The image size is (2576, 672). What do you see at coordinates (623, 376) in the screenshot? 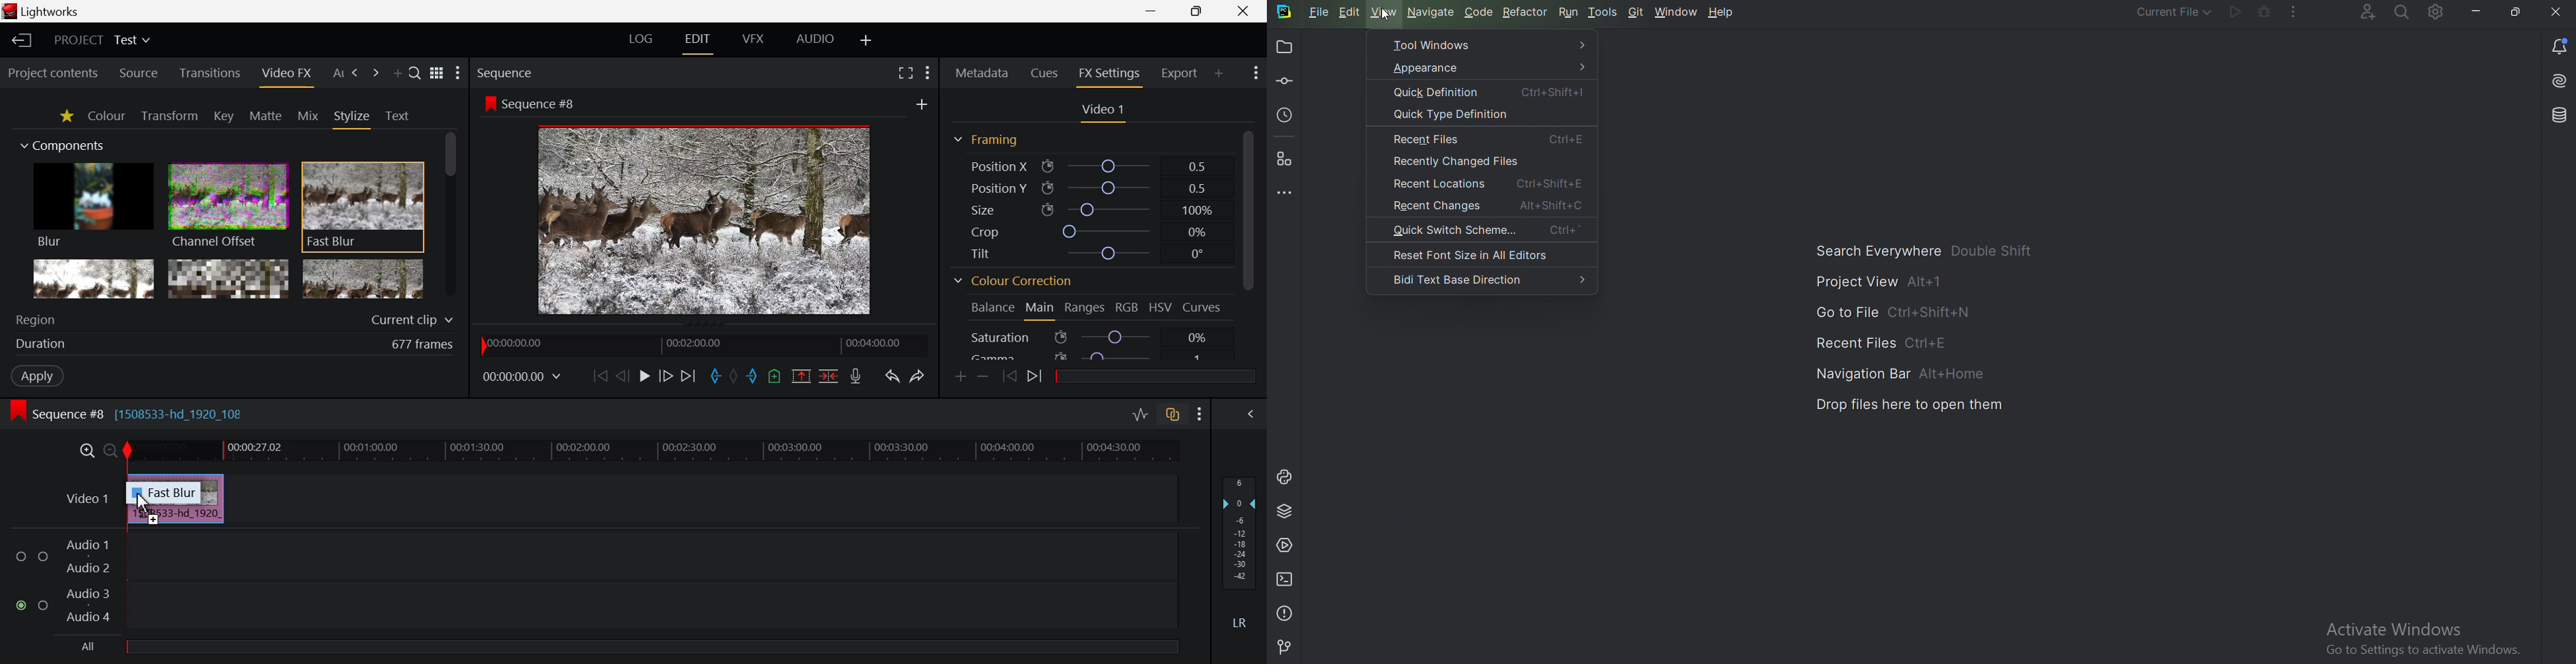
I see `Go Back` at bounding box center [623, 376].